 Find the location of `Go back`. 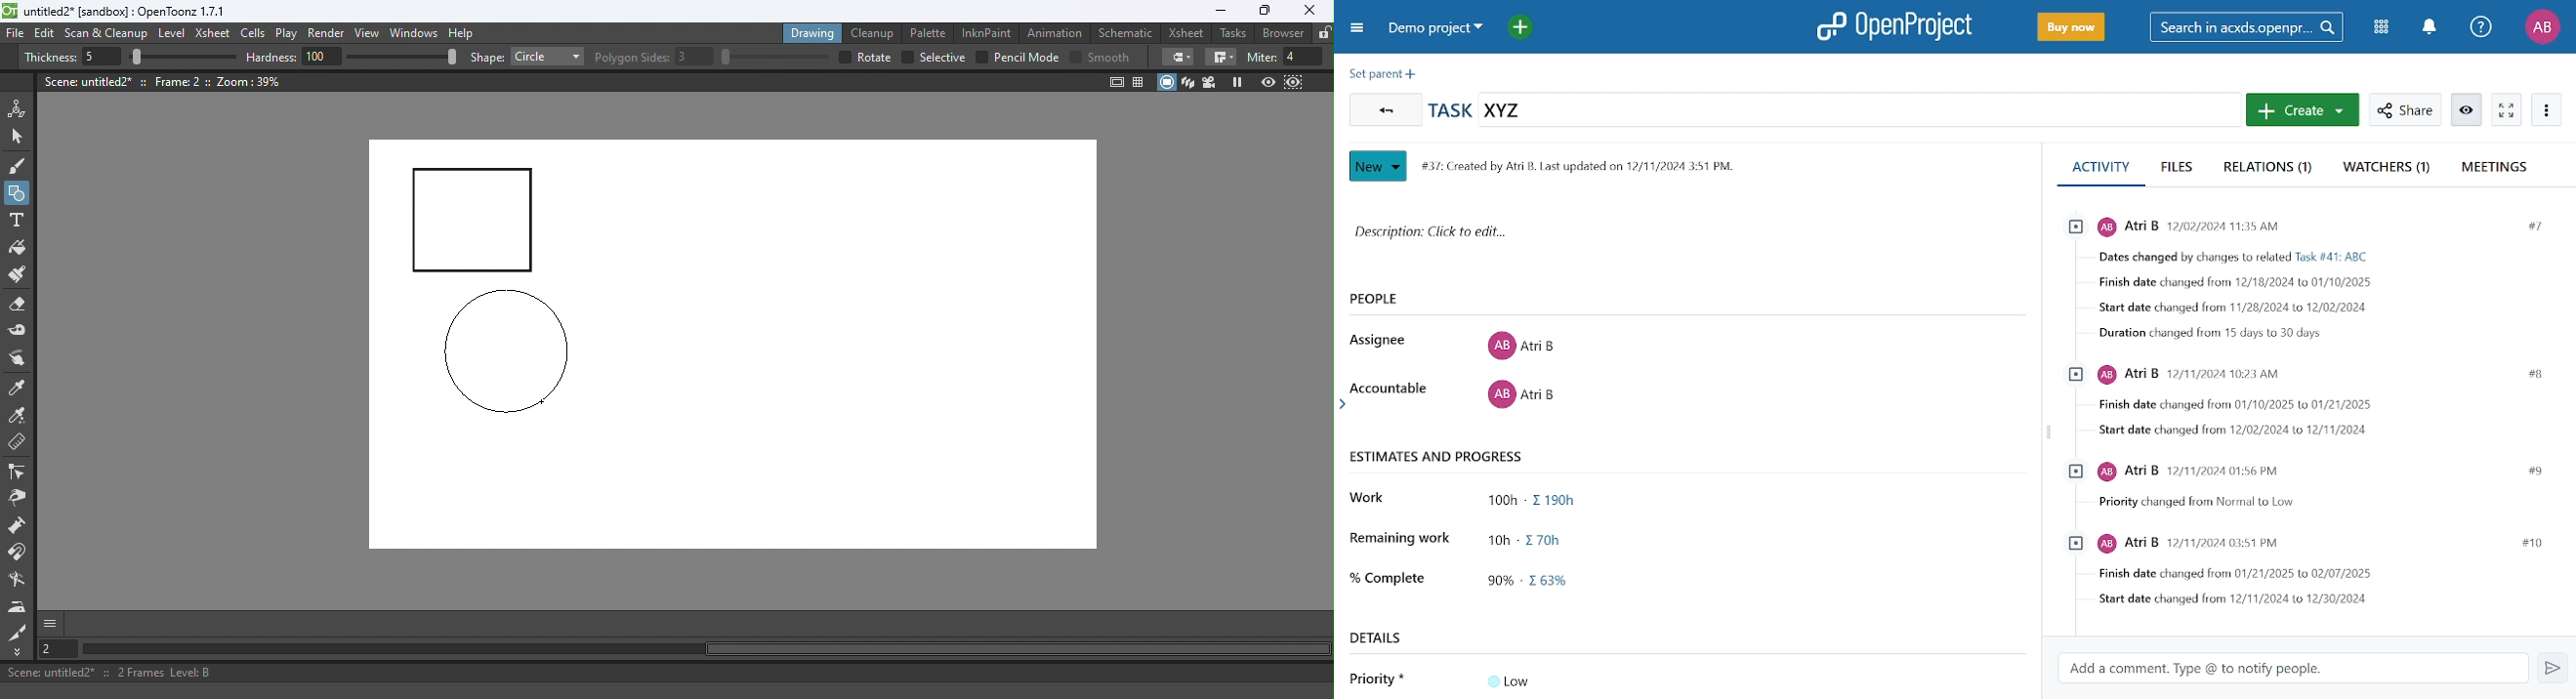

Go back is located at coordinates (1384, 110).